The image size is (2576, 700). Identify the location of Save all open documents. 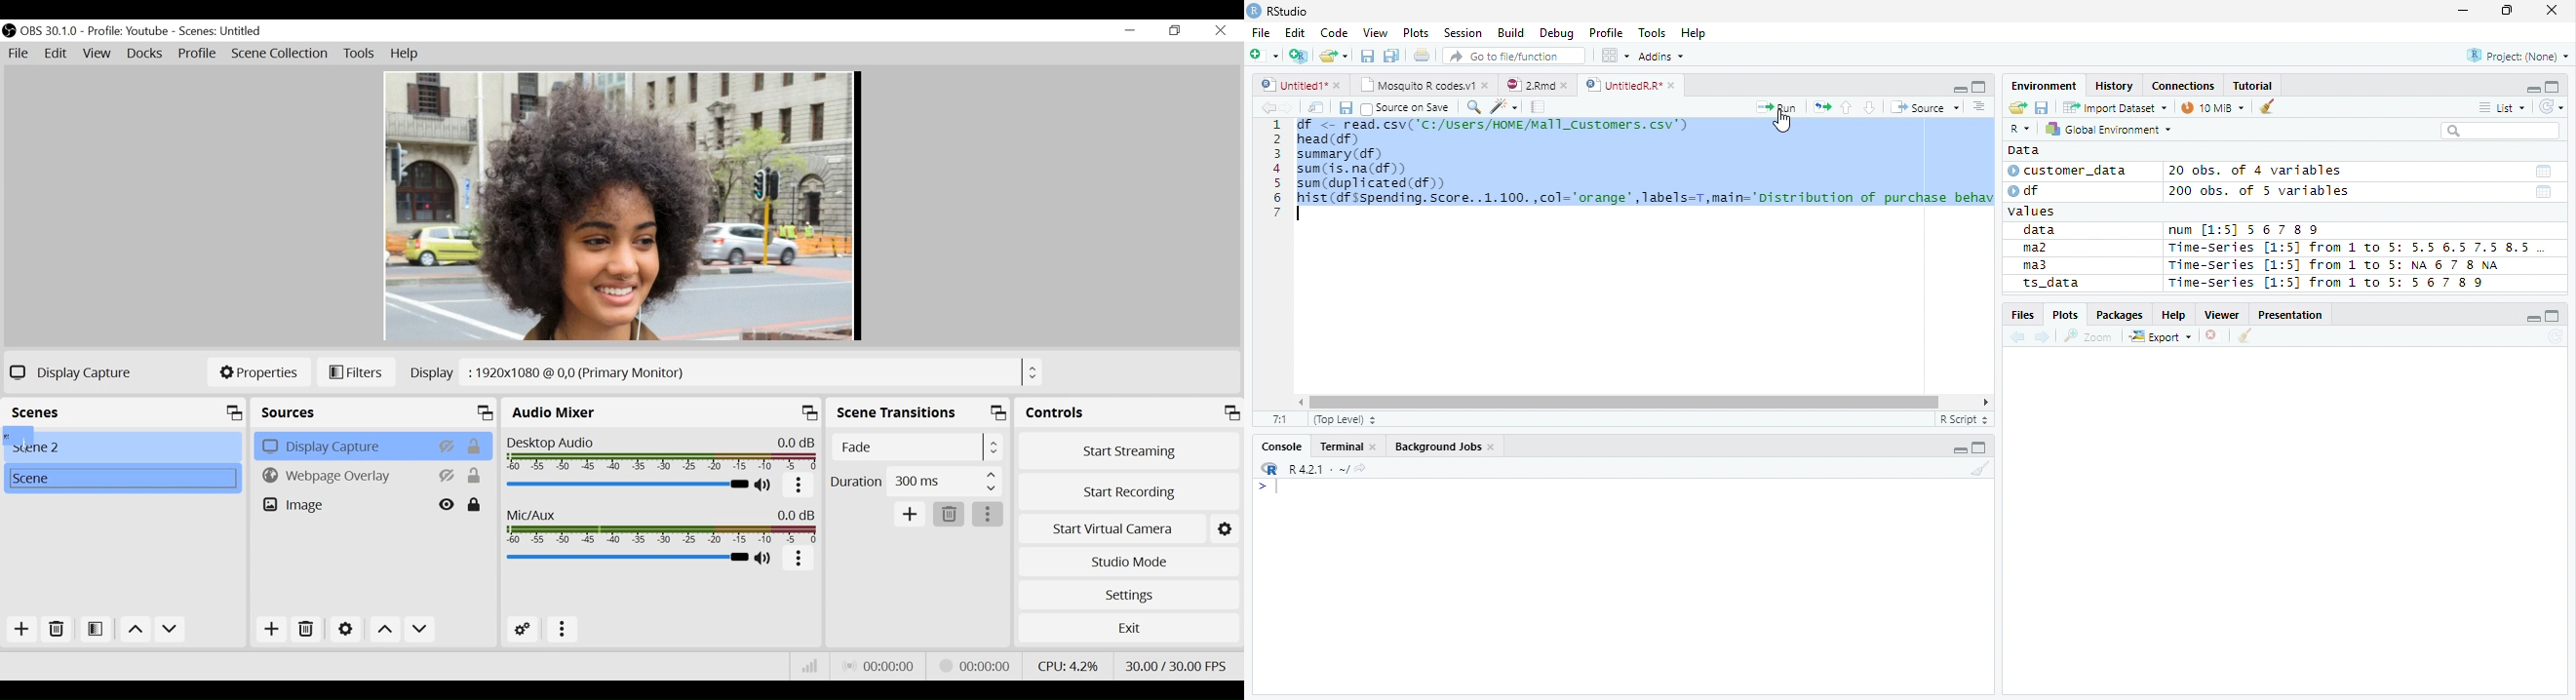
(1391, 57).